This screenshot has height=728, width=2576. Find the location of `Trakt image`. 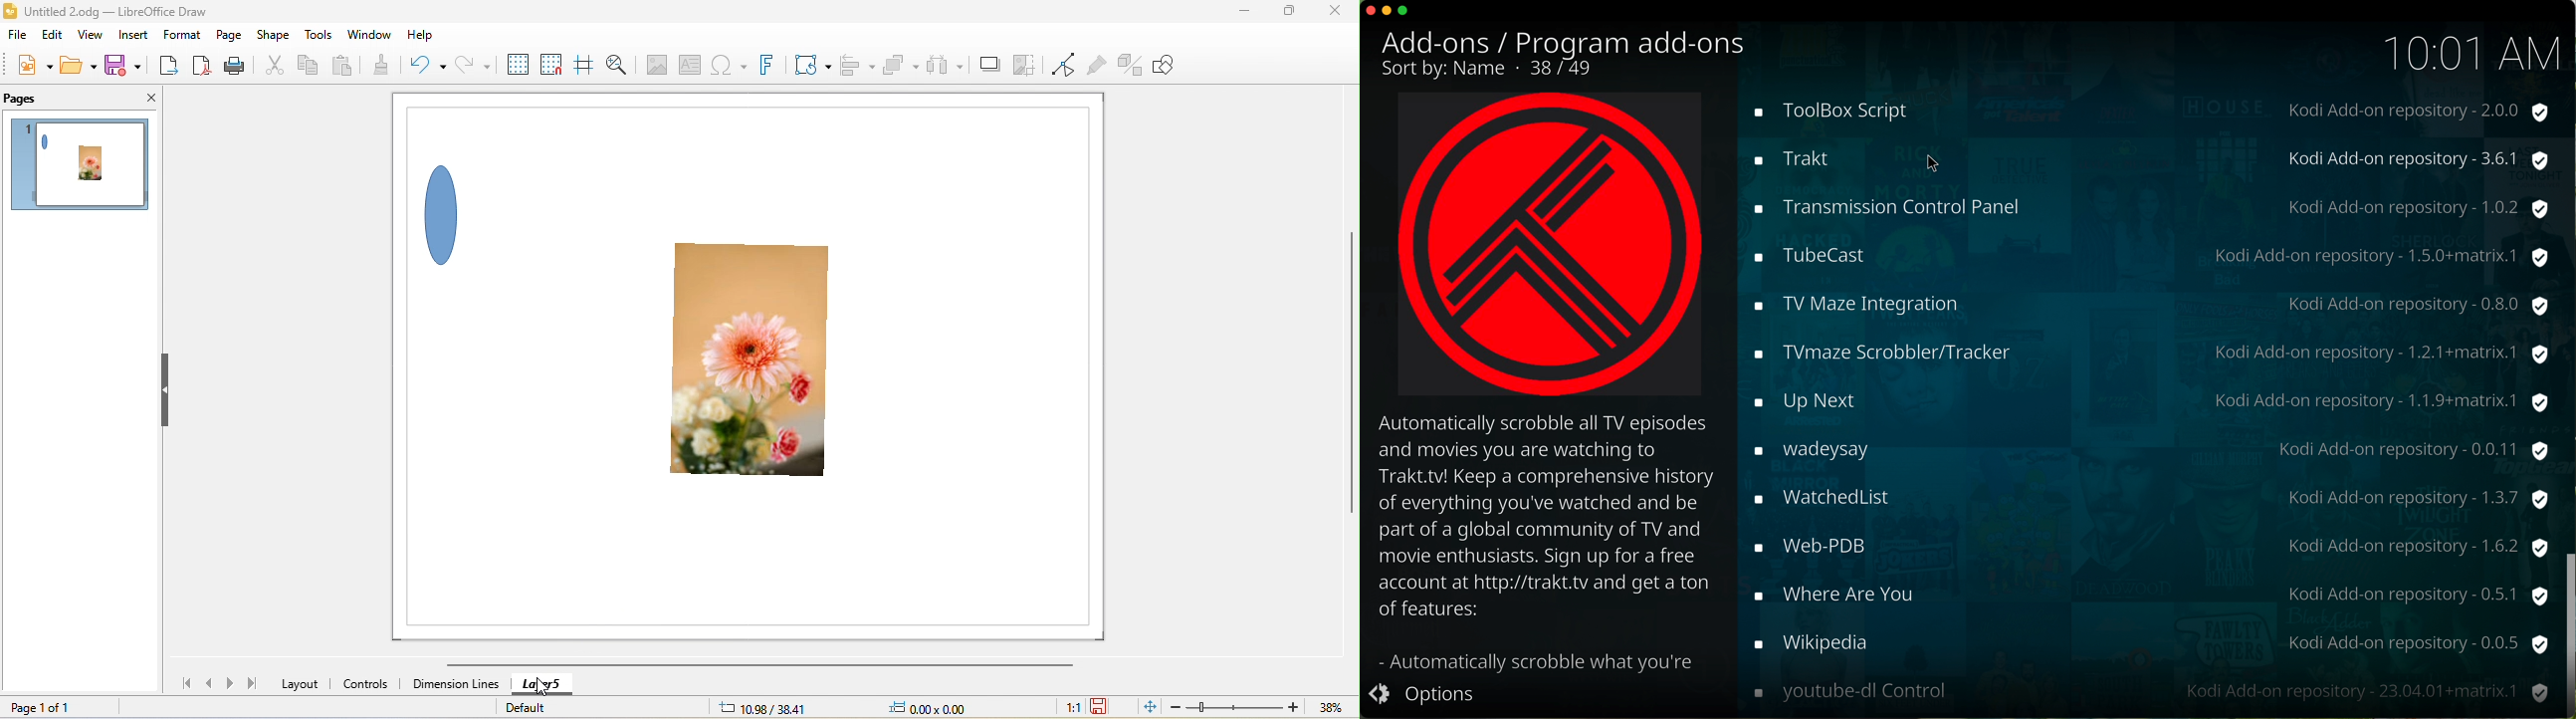

Trakt image is located at coordinates (1552, 246).